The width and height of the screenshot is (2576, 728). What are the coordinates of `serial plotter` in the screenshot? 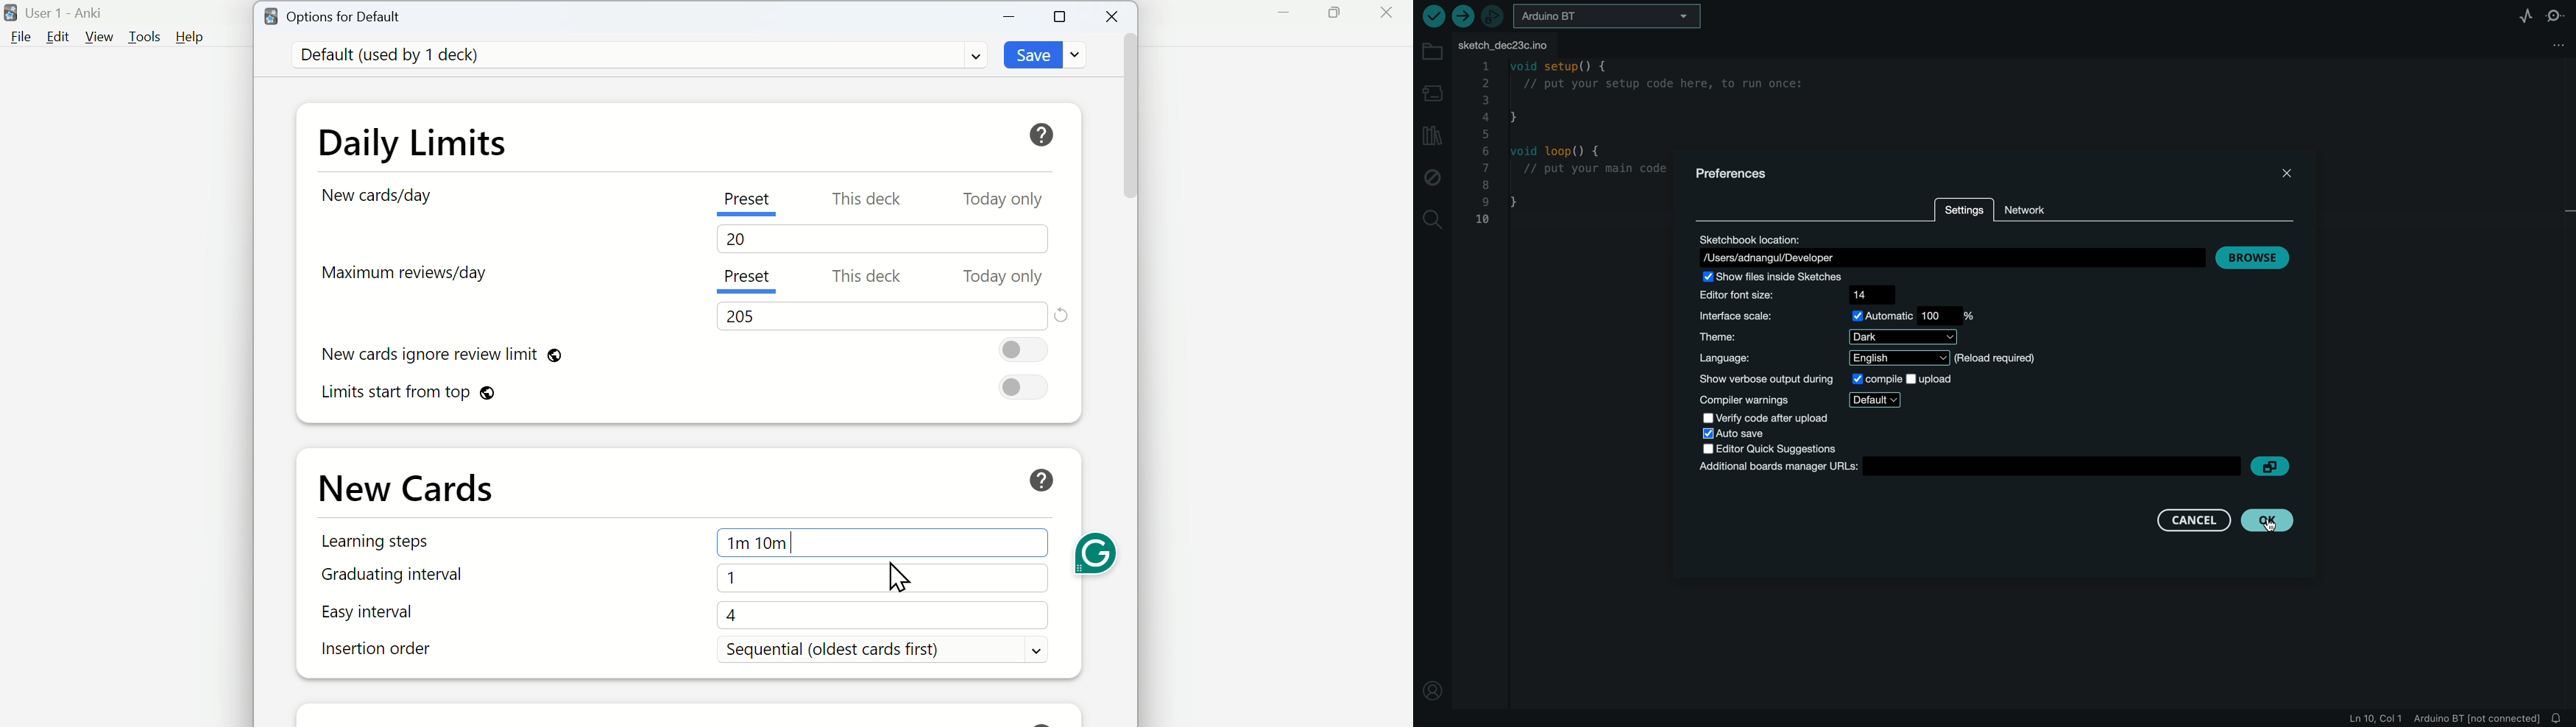 It's located at (2522, 16).